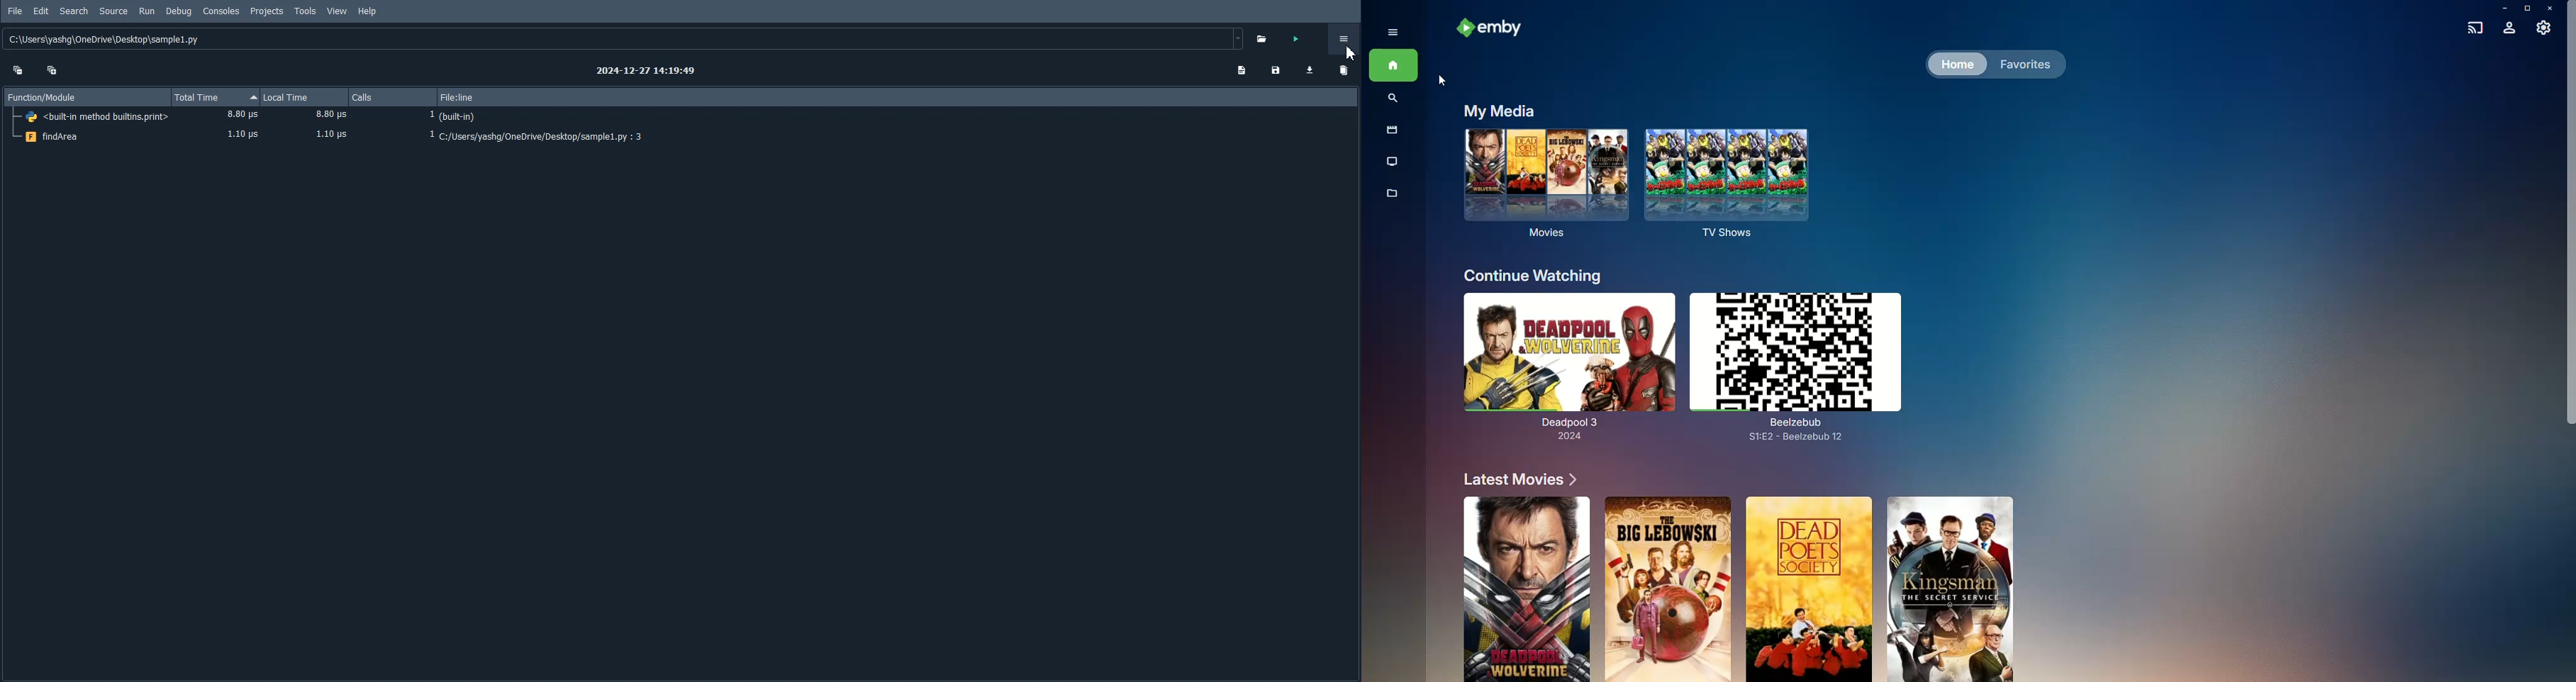 Image resolution: width=2576 pixels, height=700 pixels. I want to click on Expand one level down, so click(53, 69).